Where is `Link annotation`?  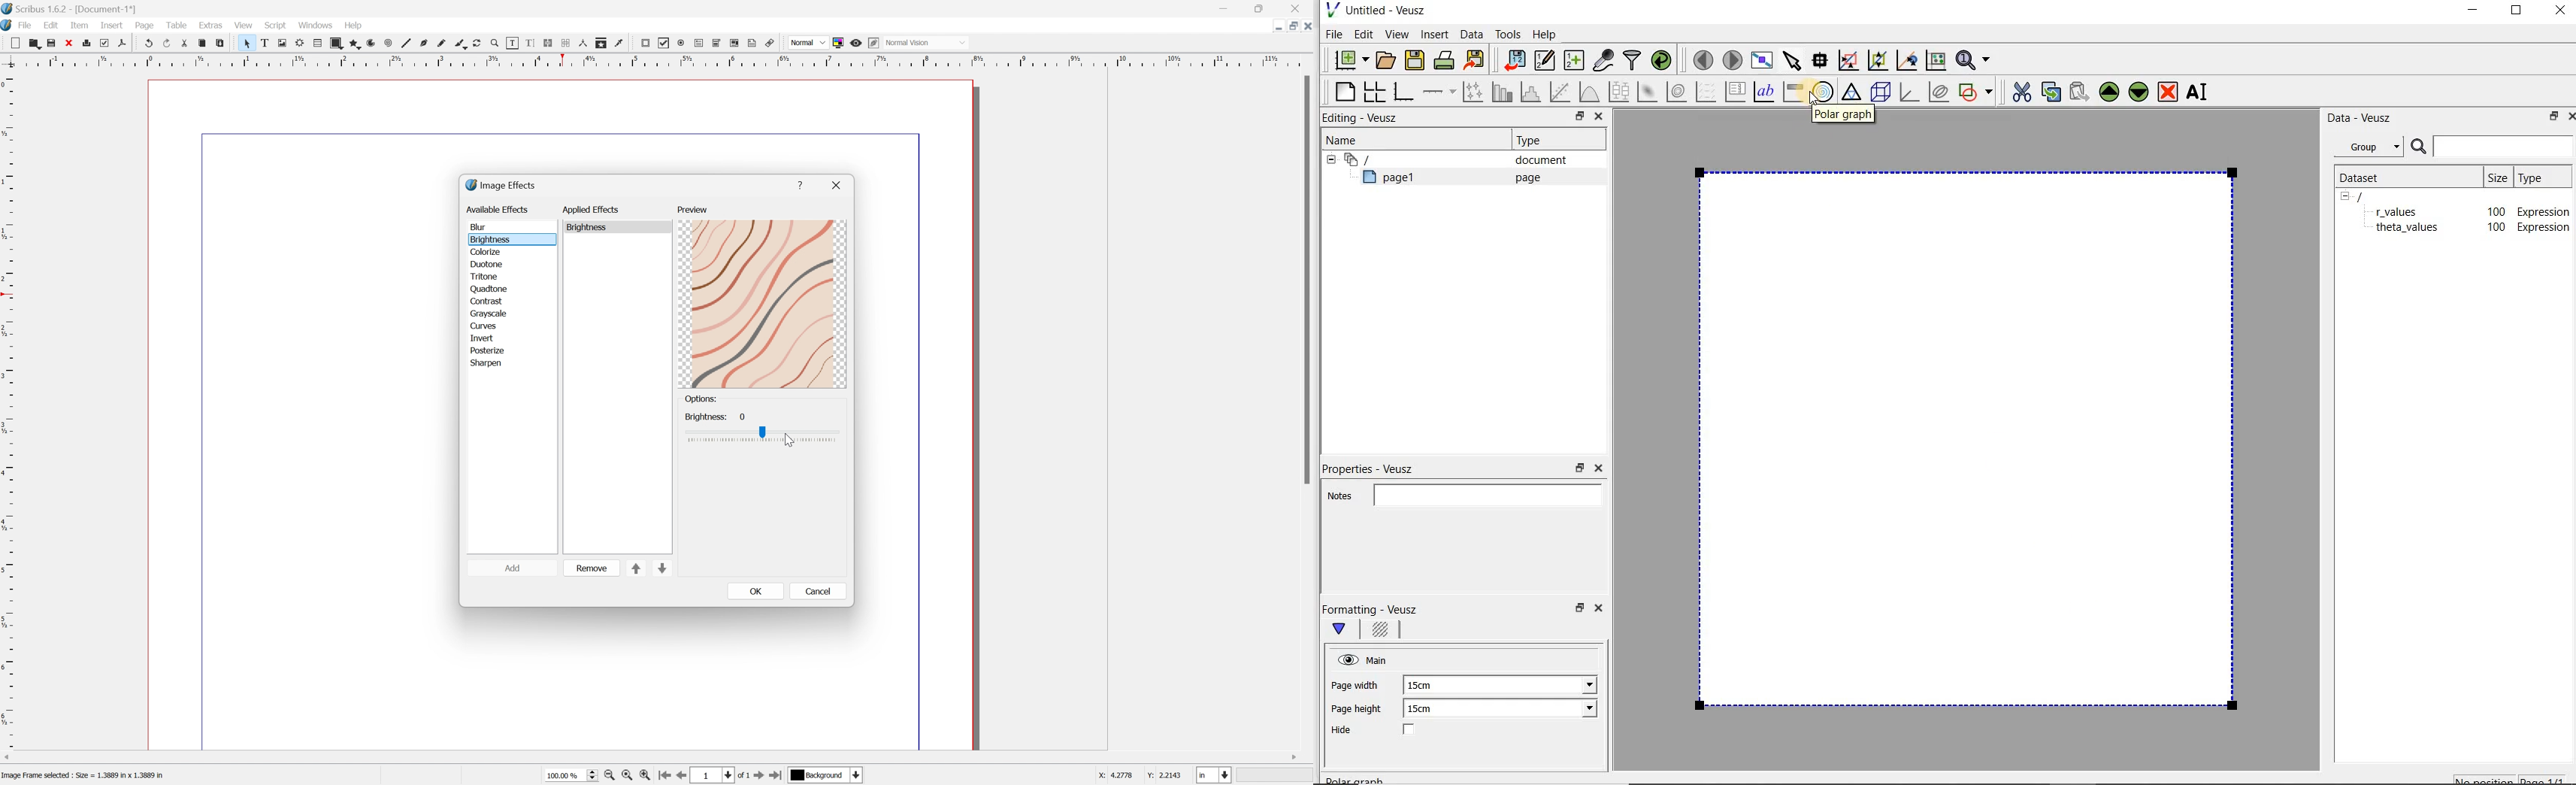 Link annotation is located at coordinates (772, 41).